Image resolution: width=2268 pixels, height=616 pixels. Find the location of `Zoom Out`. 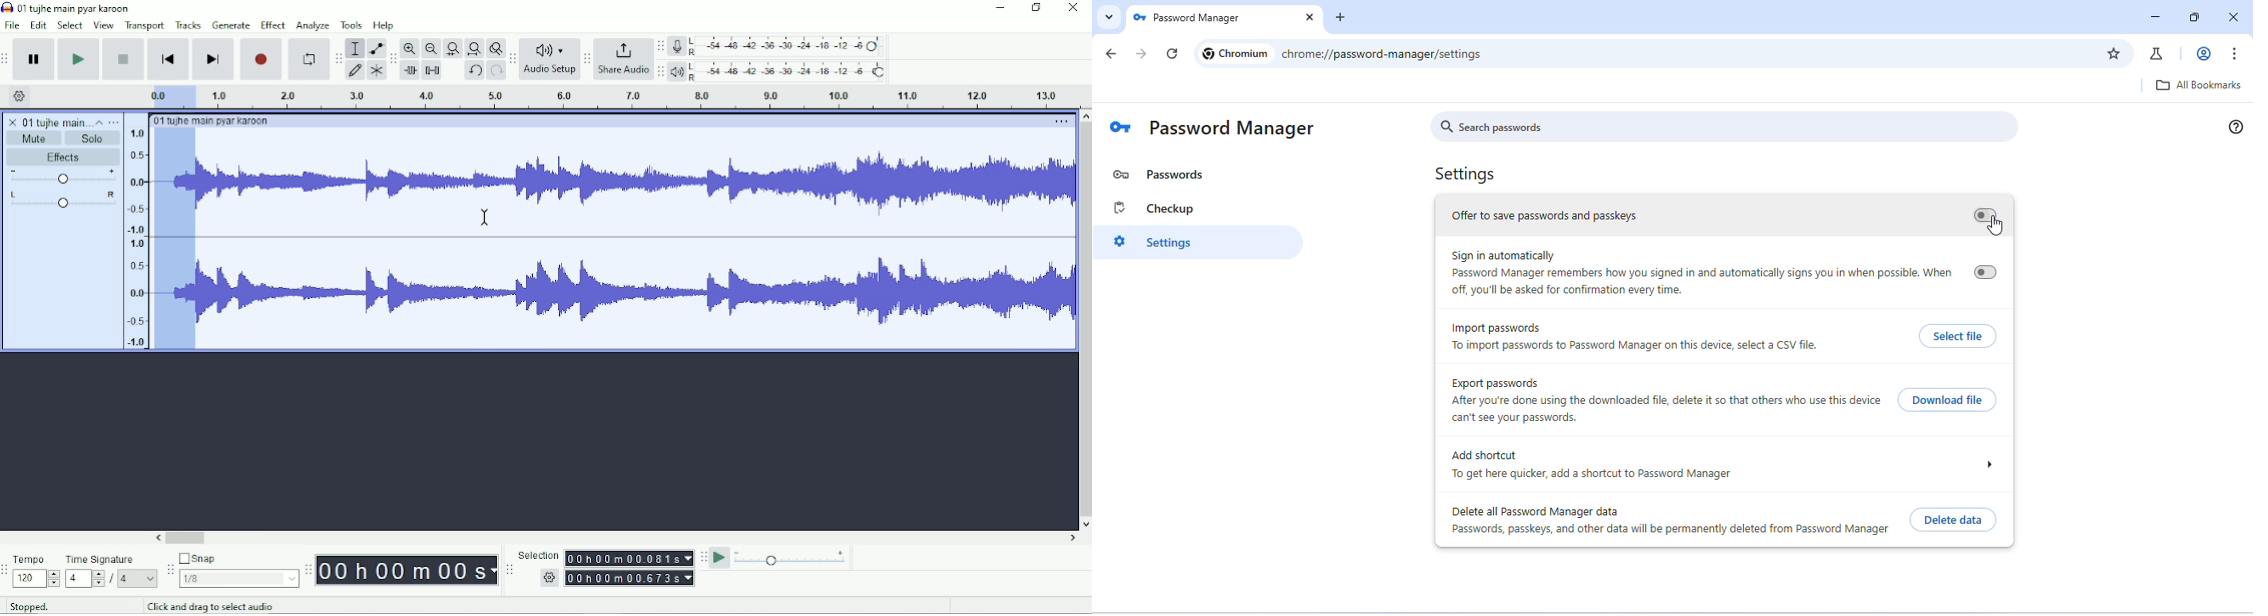

Zoom Out is located at coordinates (431, 49).